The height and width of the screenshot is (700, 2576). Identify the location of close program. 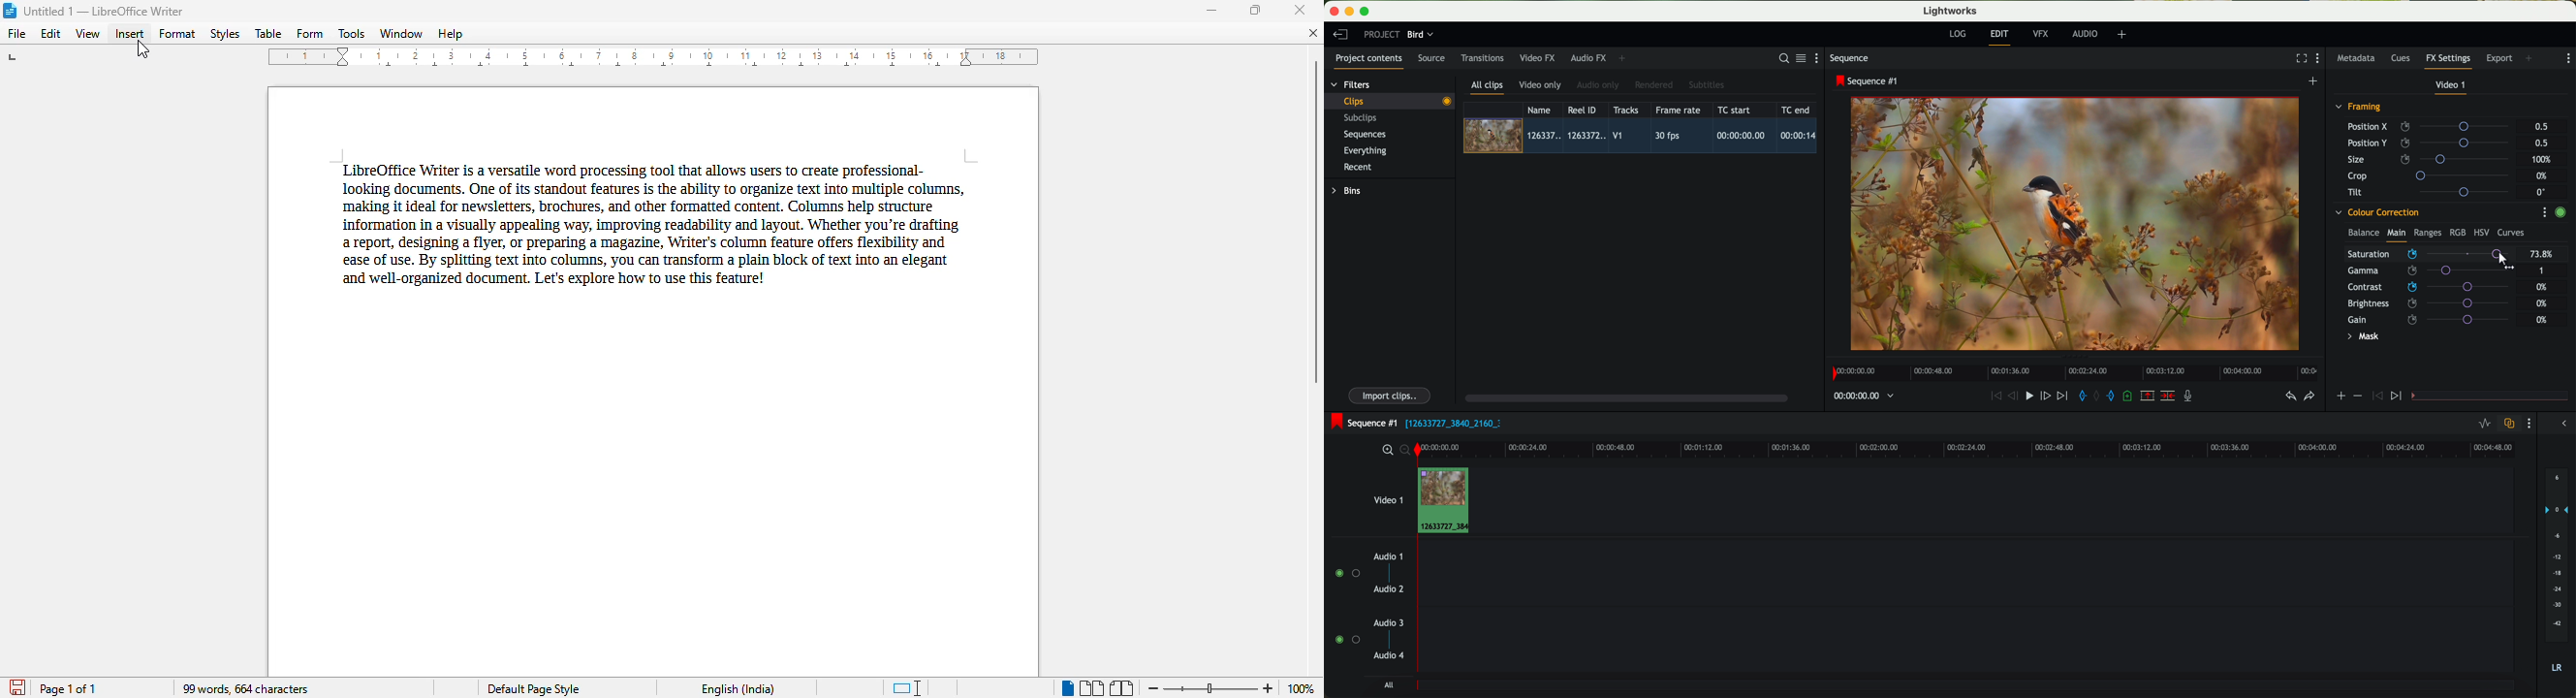
(1334, 11).